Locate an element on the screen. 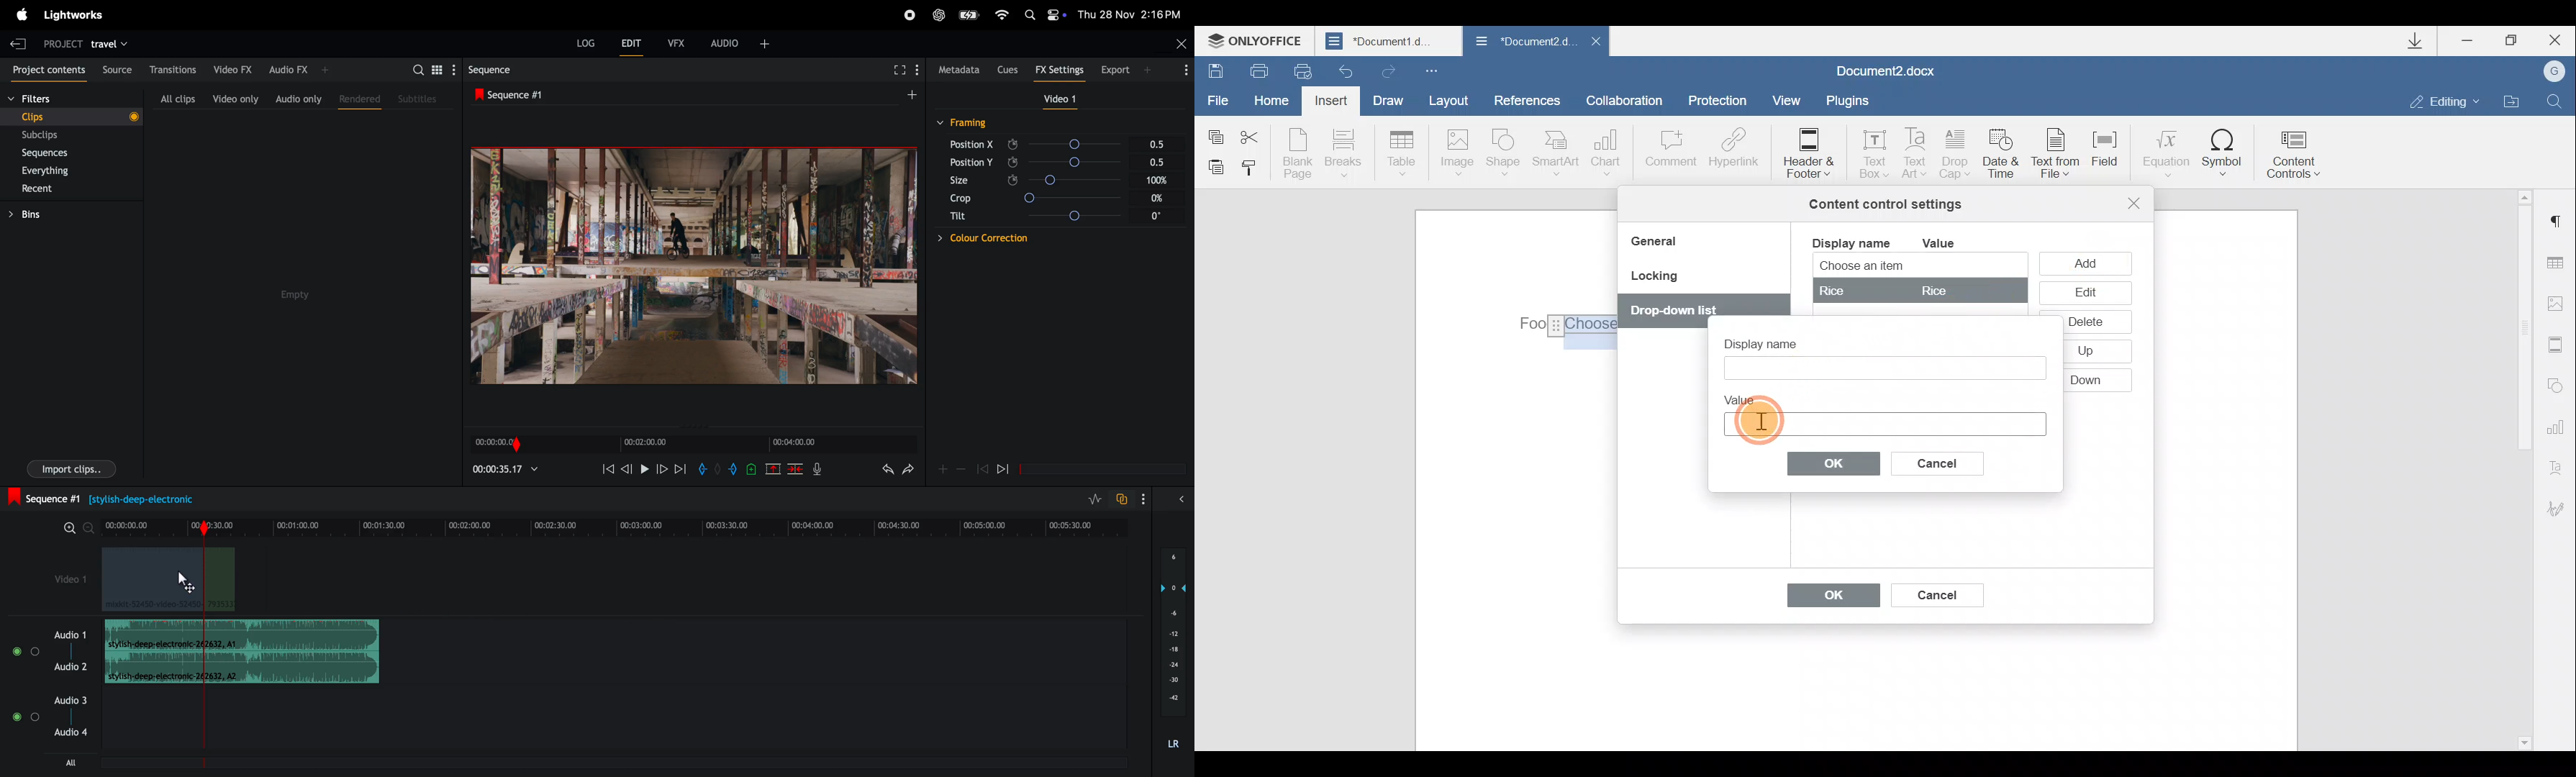  mic is located at coordinates (820, 469).